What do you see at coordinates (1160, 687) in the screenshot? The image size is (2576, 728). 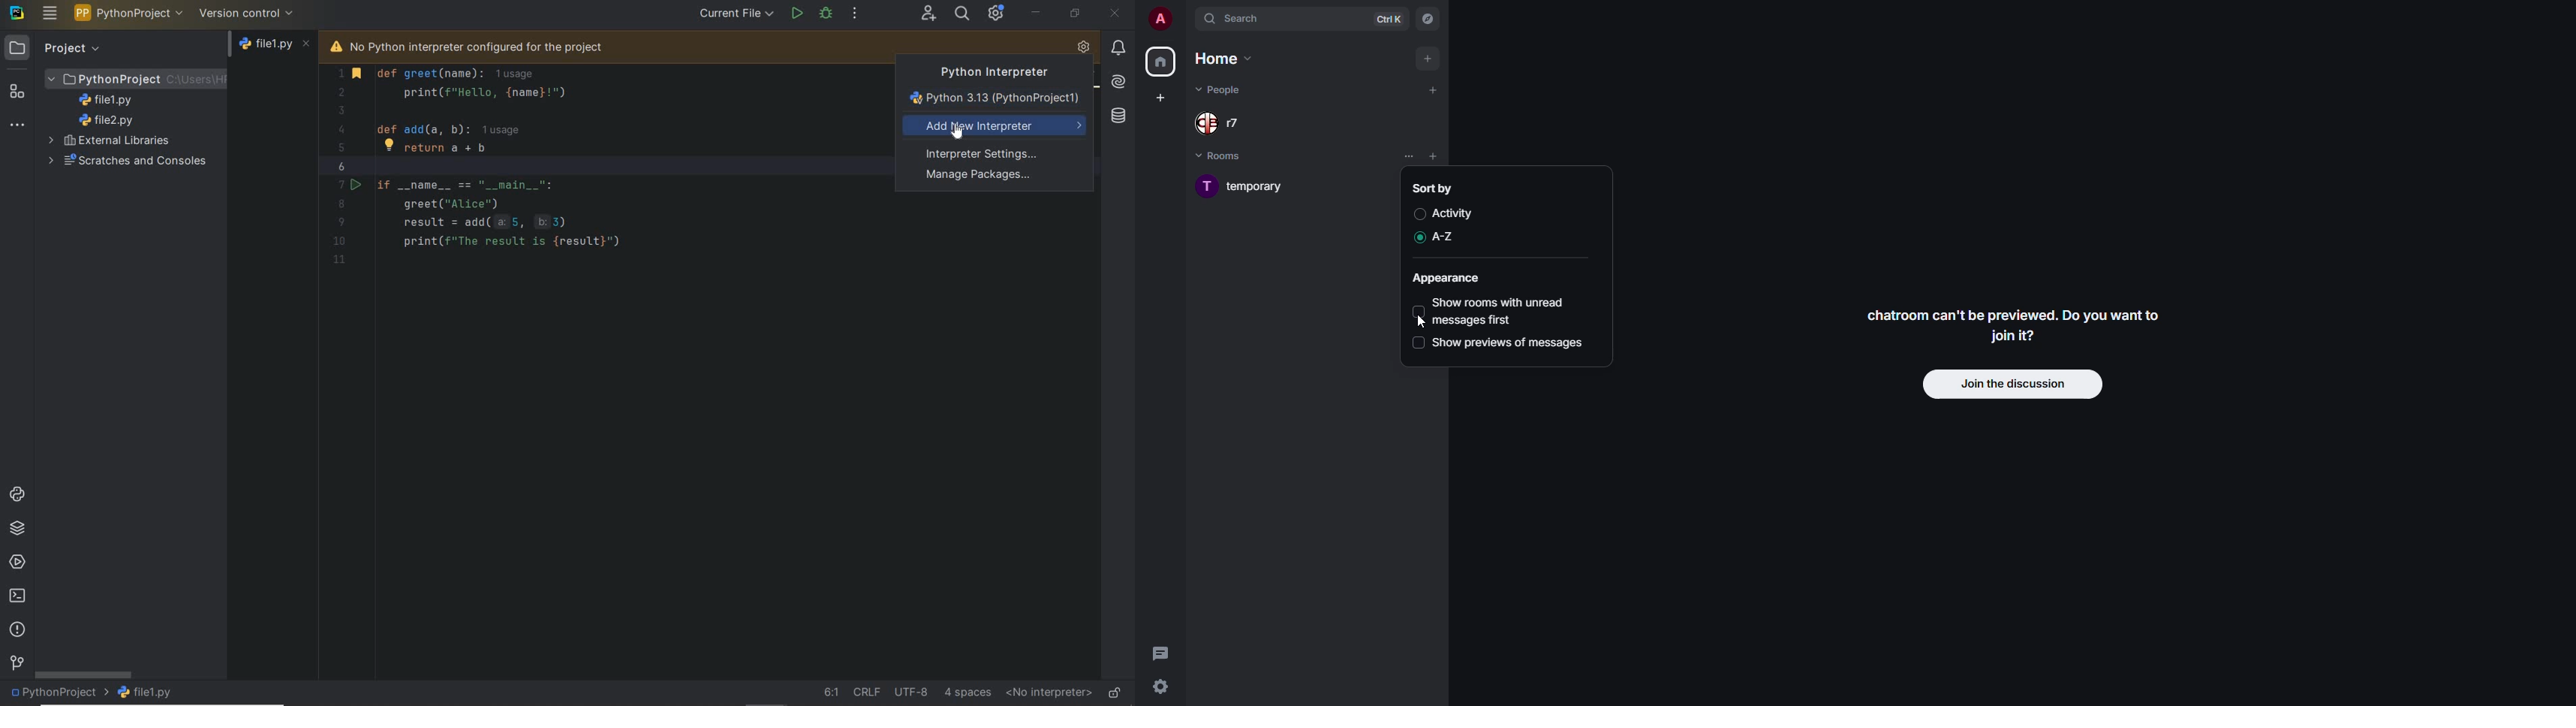 I see `quick settings` at bounding box center [1160, 687].